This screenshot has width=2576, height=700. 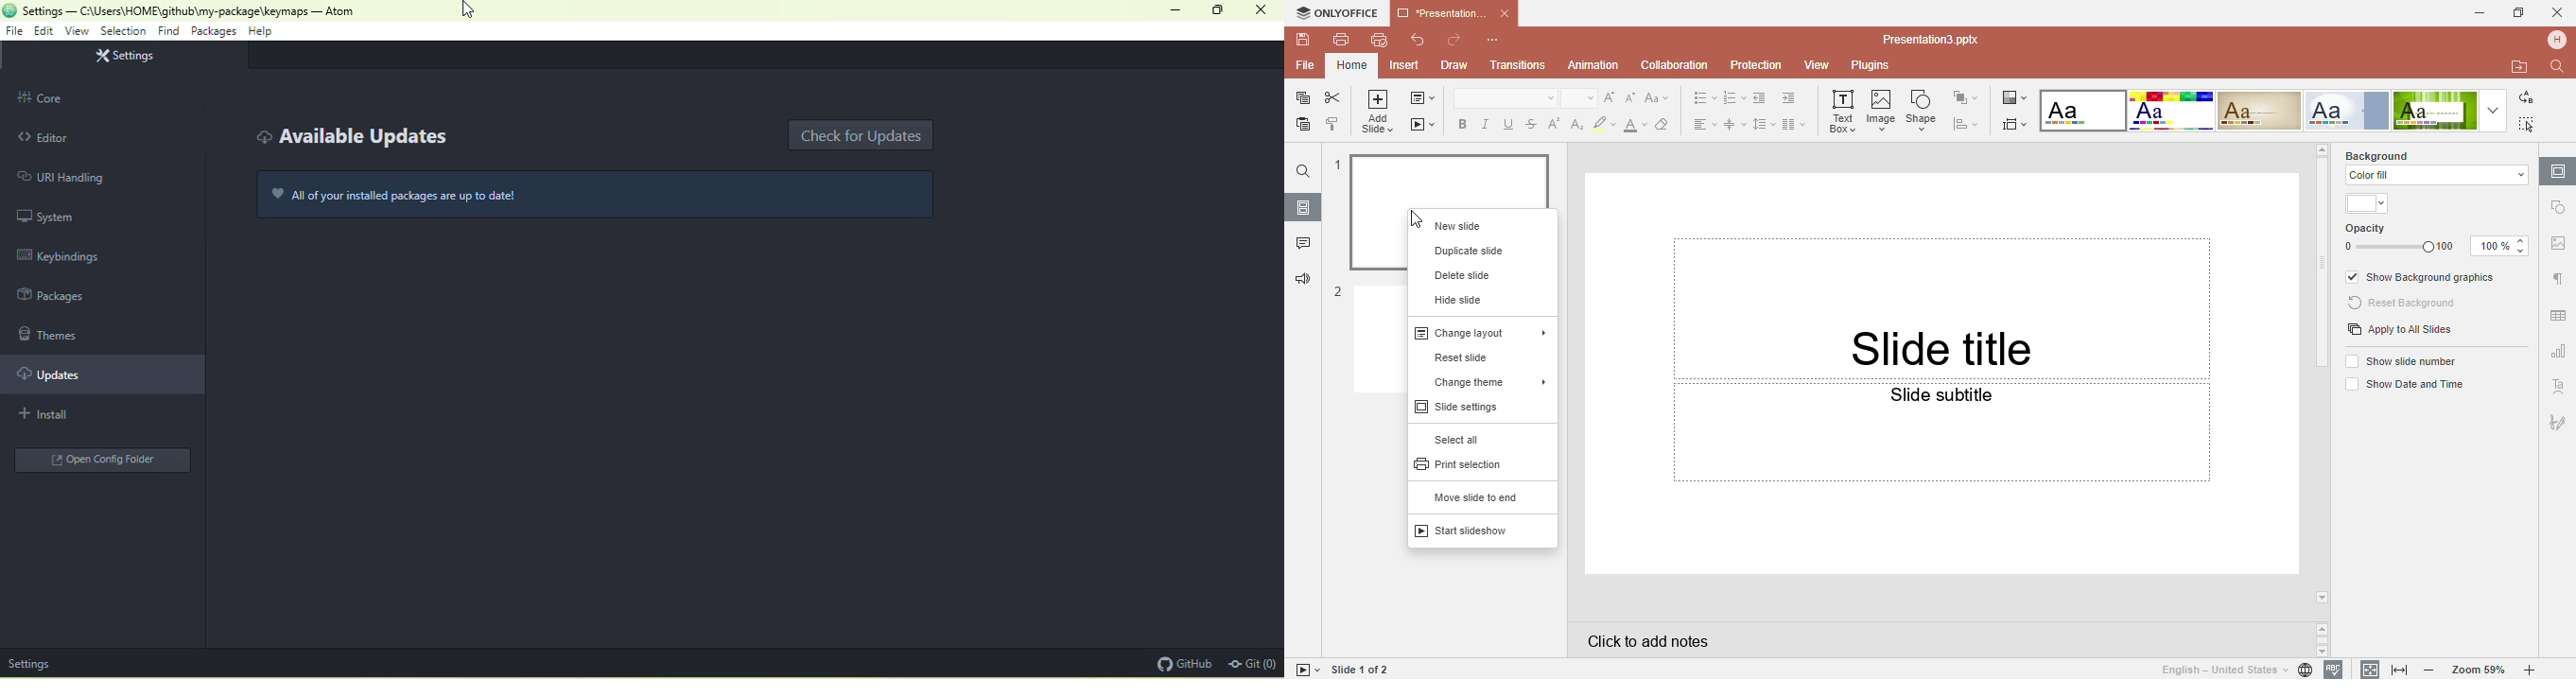 I want to click on - Atom, so click(x=335, y=11).